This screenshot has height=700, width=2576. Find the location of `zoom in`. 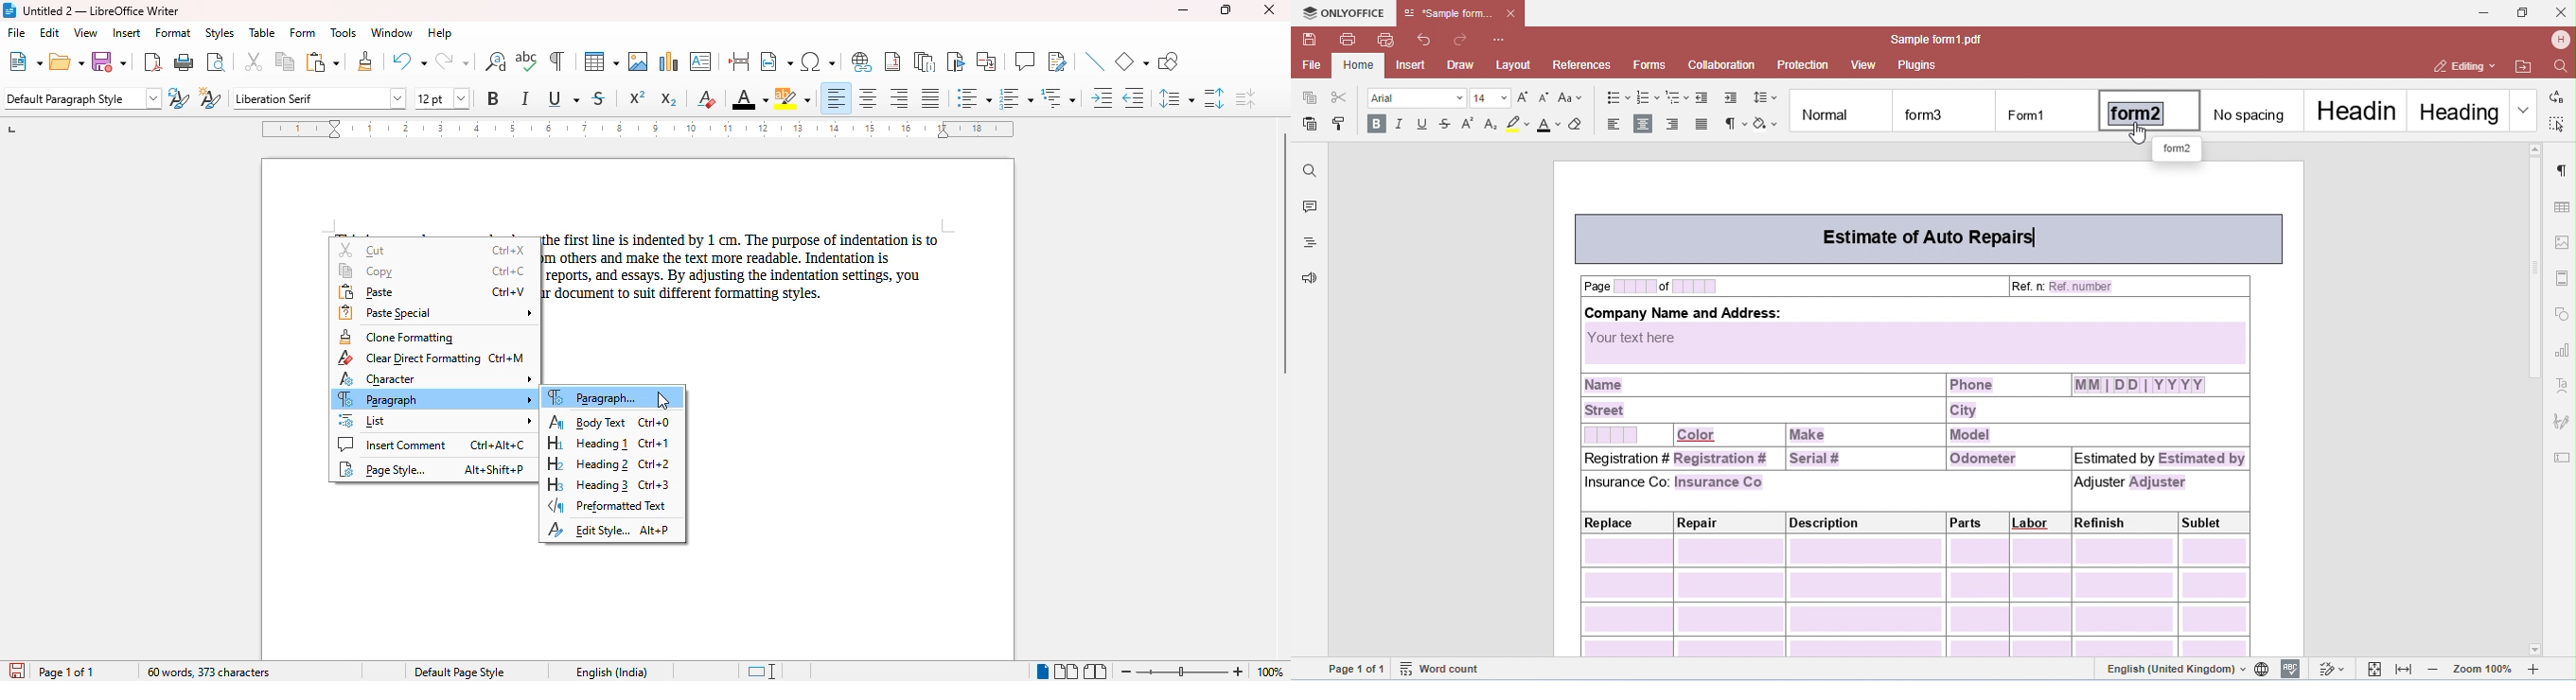

zoom in is located at coordinates (1239, 671).